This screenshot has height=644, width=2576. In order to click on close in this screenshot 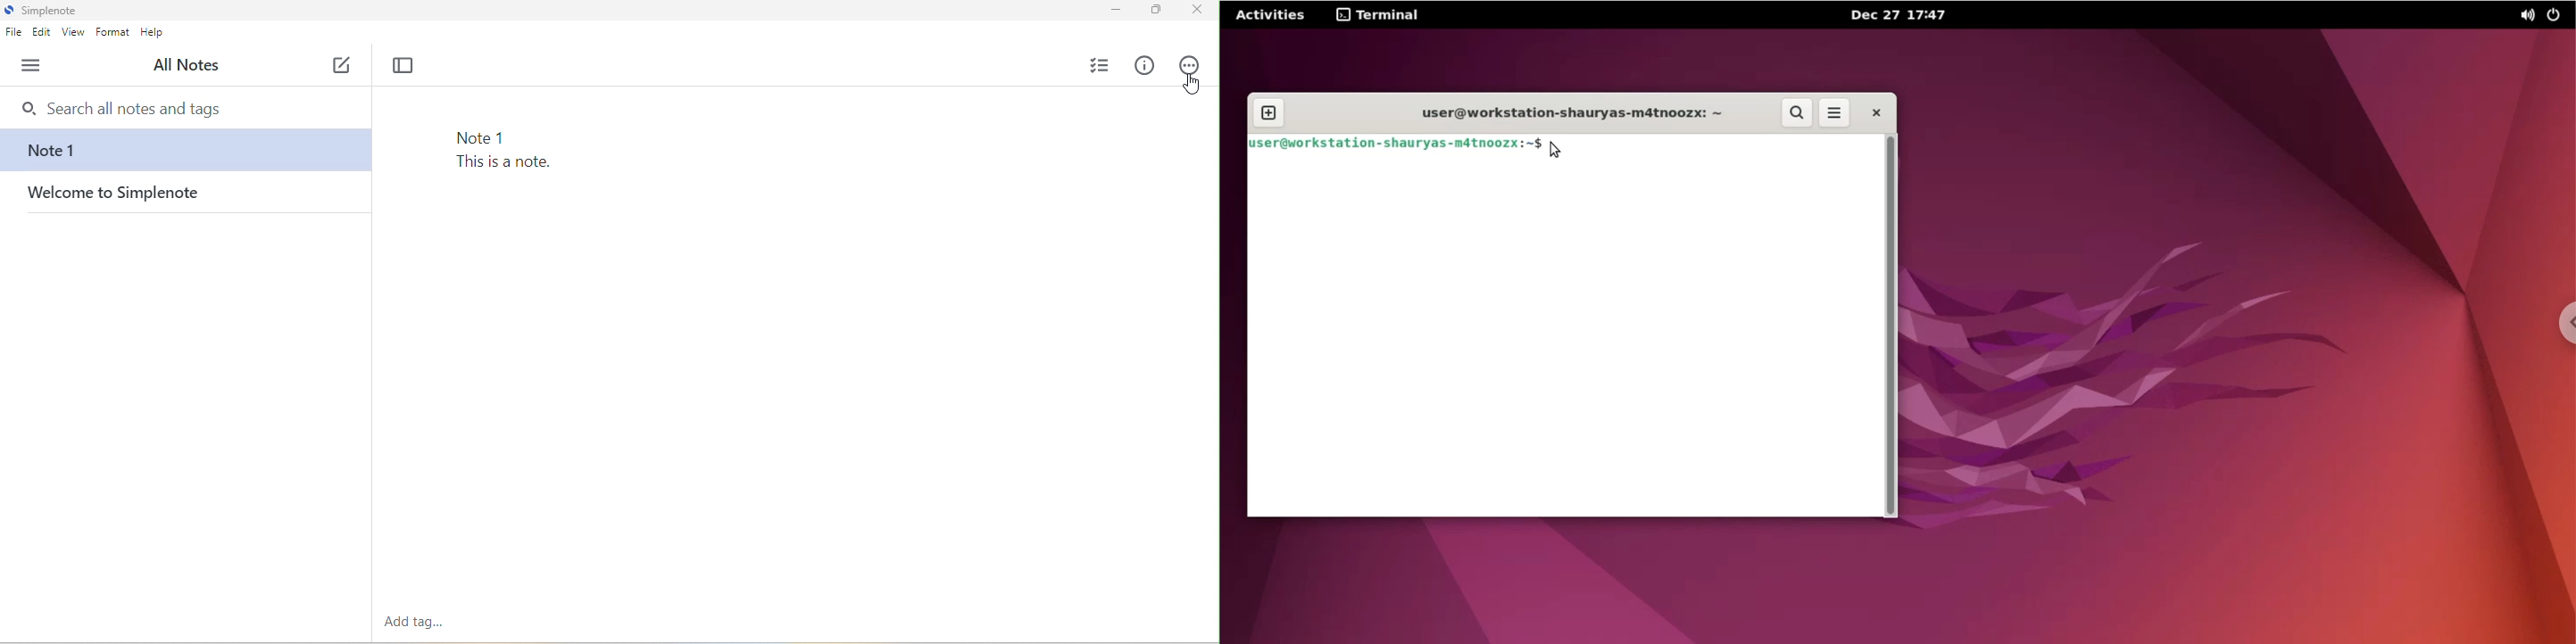, I will do `click(1196, 11)`.